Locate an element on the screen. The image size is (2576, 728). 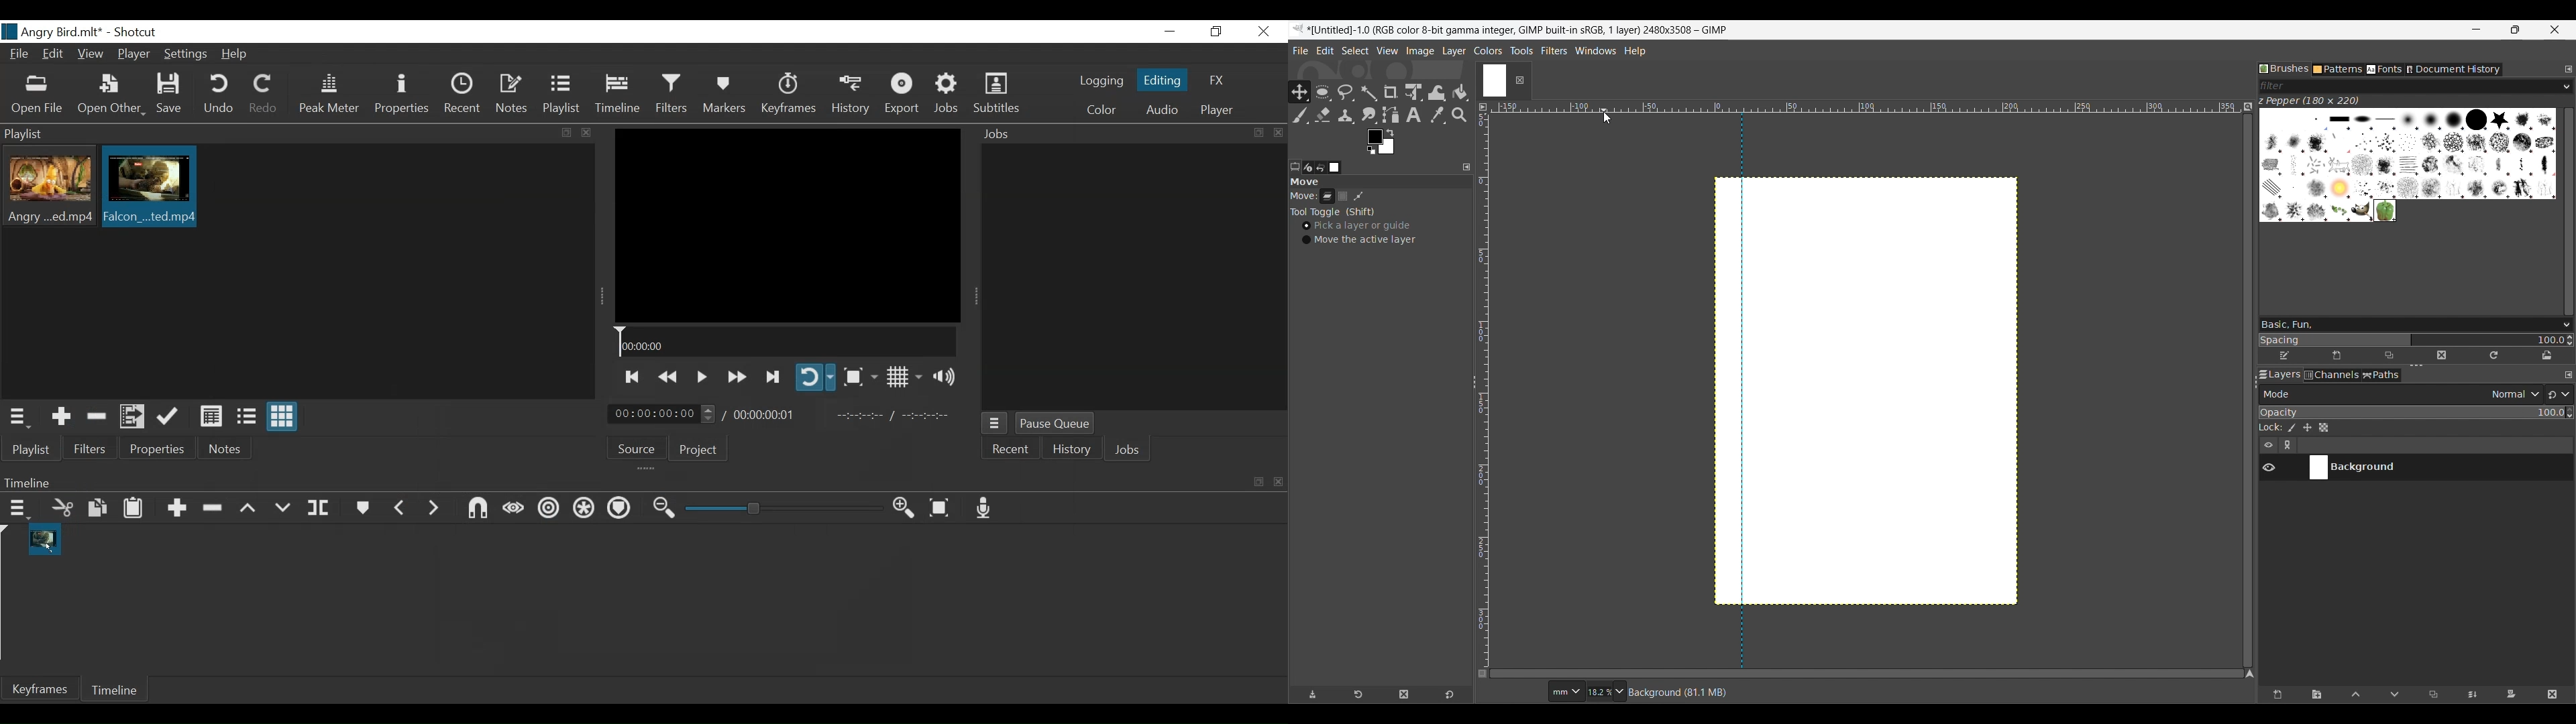
Merge layer with first visible layer below it is located at coordinates (2471, 695).